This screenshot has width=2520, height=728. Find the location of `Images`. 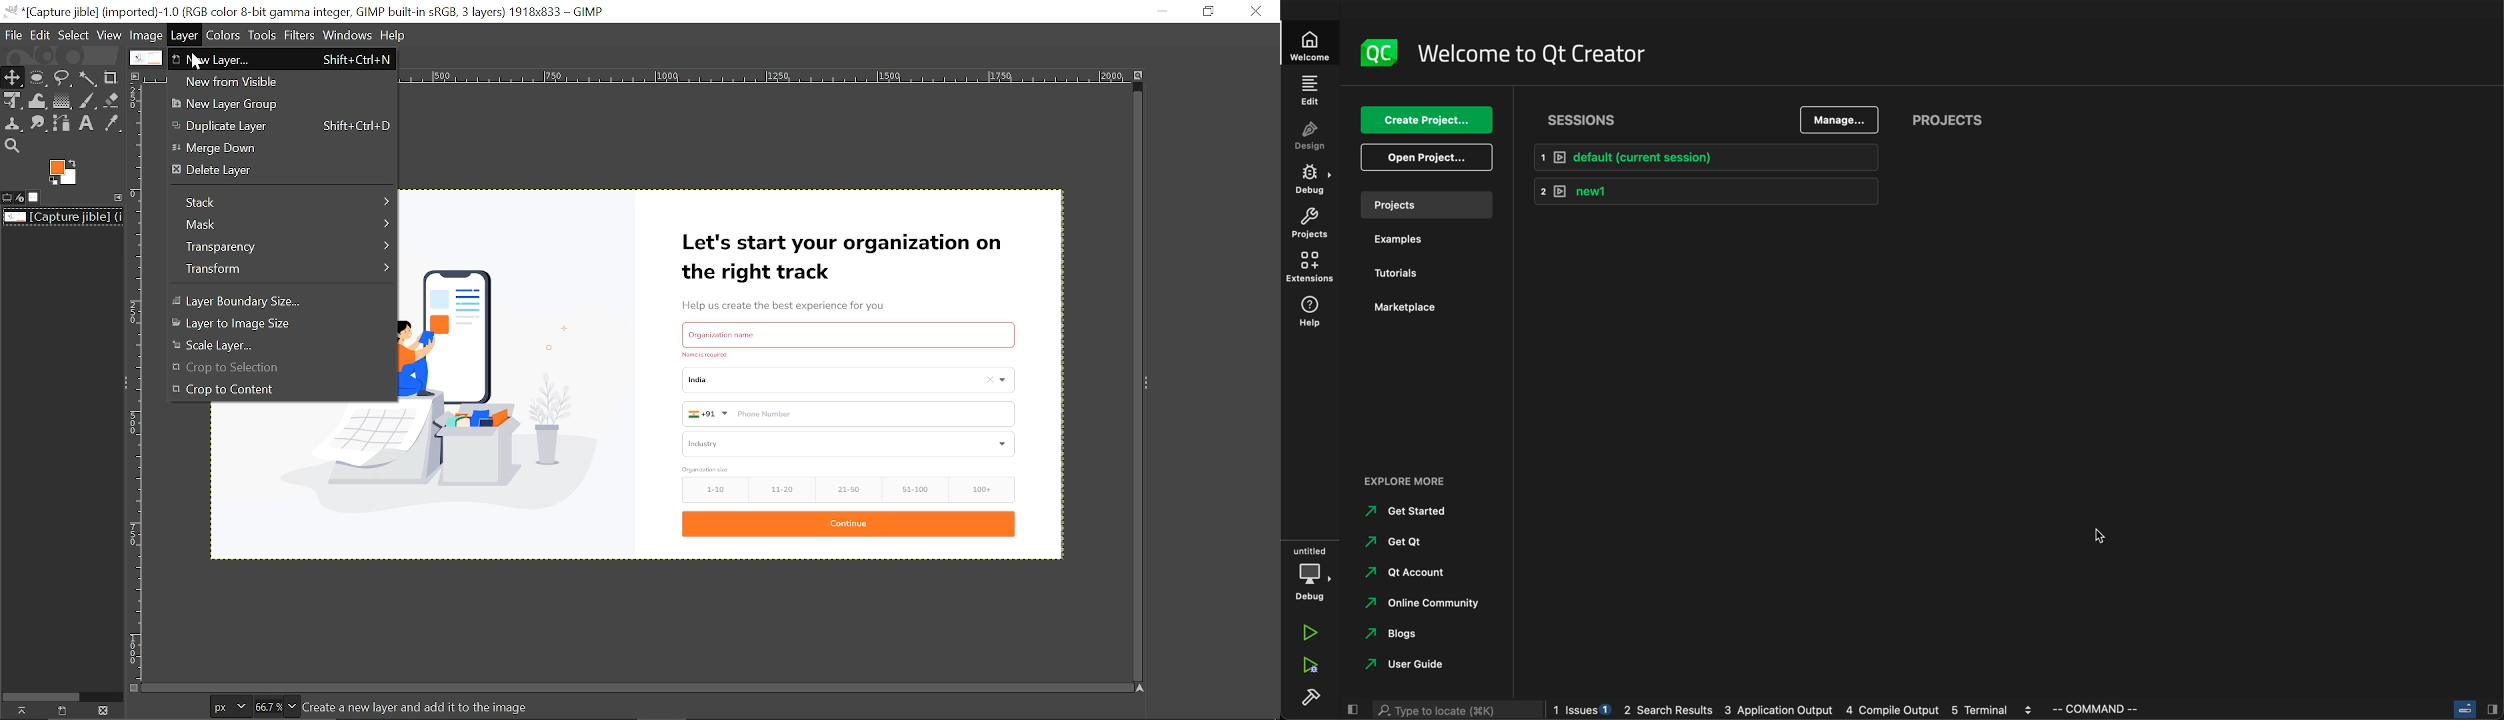

Images is located at coordinates (34, 197).